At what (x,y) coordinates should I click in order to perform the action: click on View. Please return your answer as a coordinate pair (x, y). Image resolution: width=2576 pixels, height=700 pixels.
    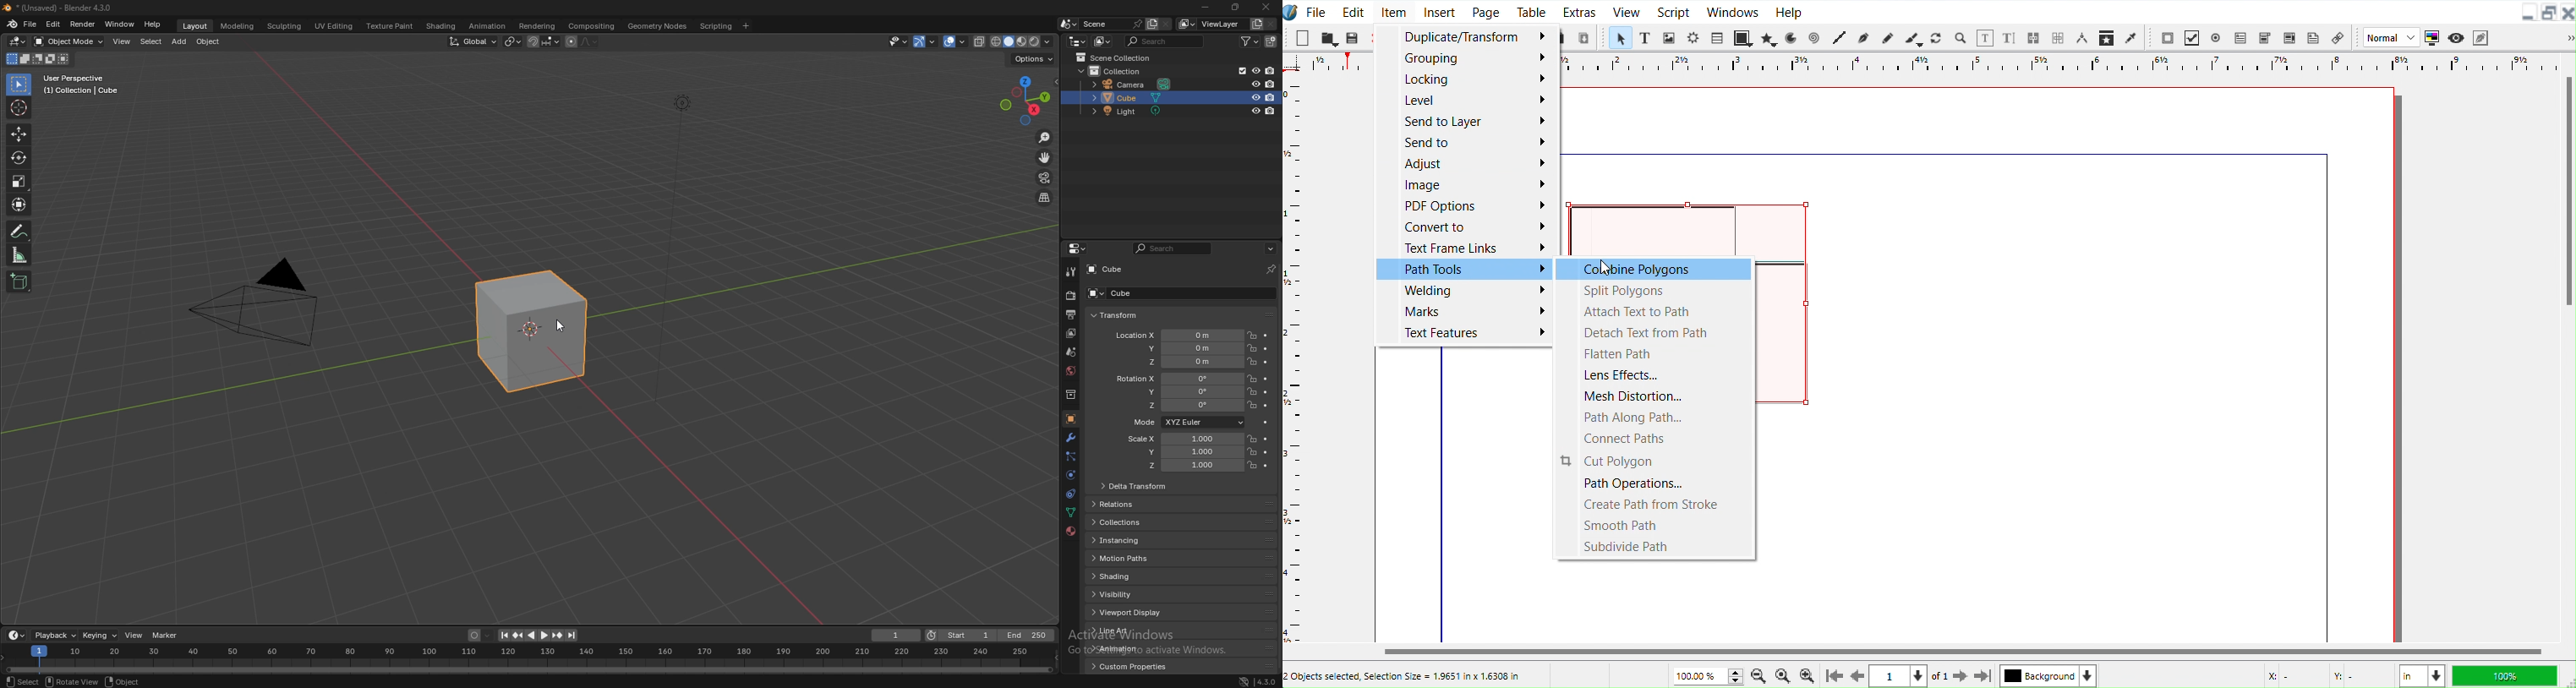
    Looking at the image, I should click on (1625, 11).